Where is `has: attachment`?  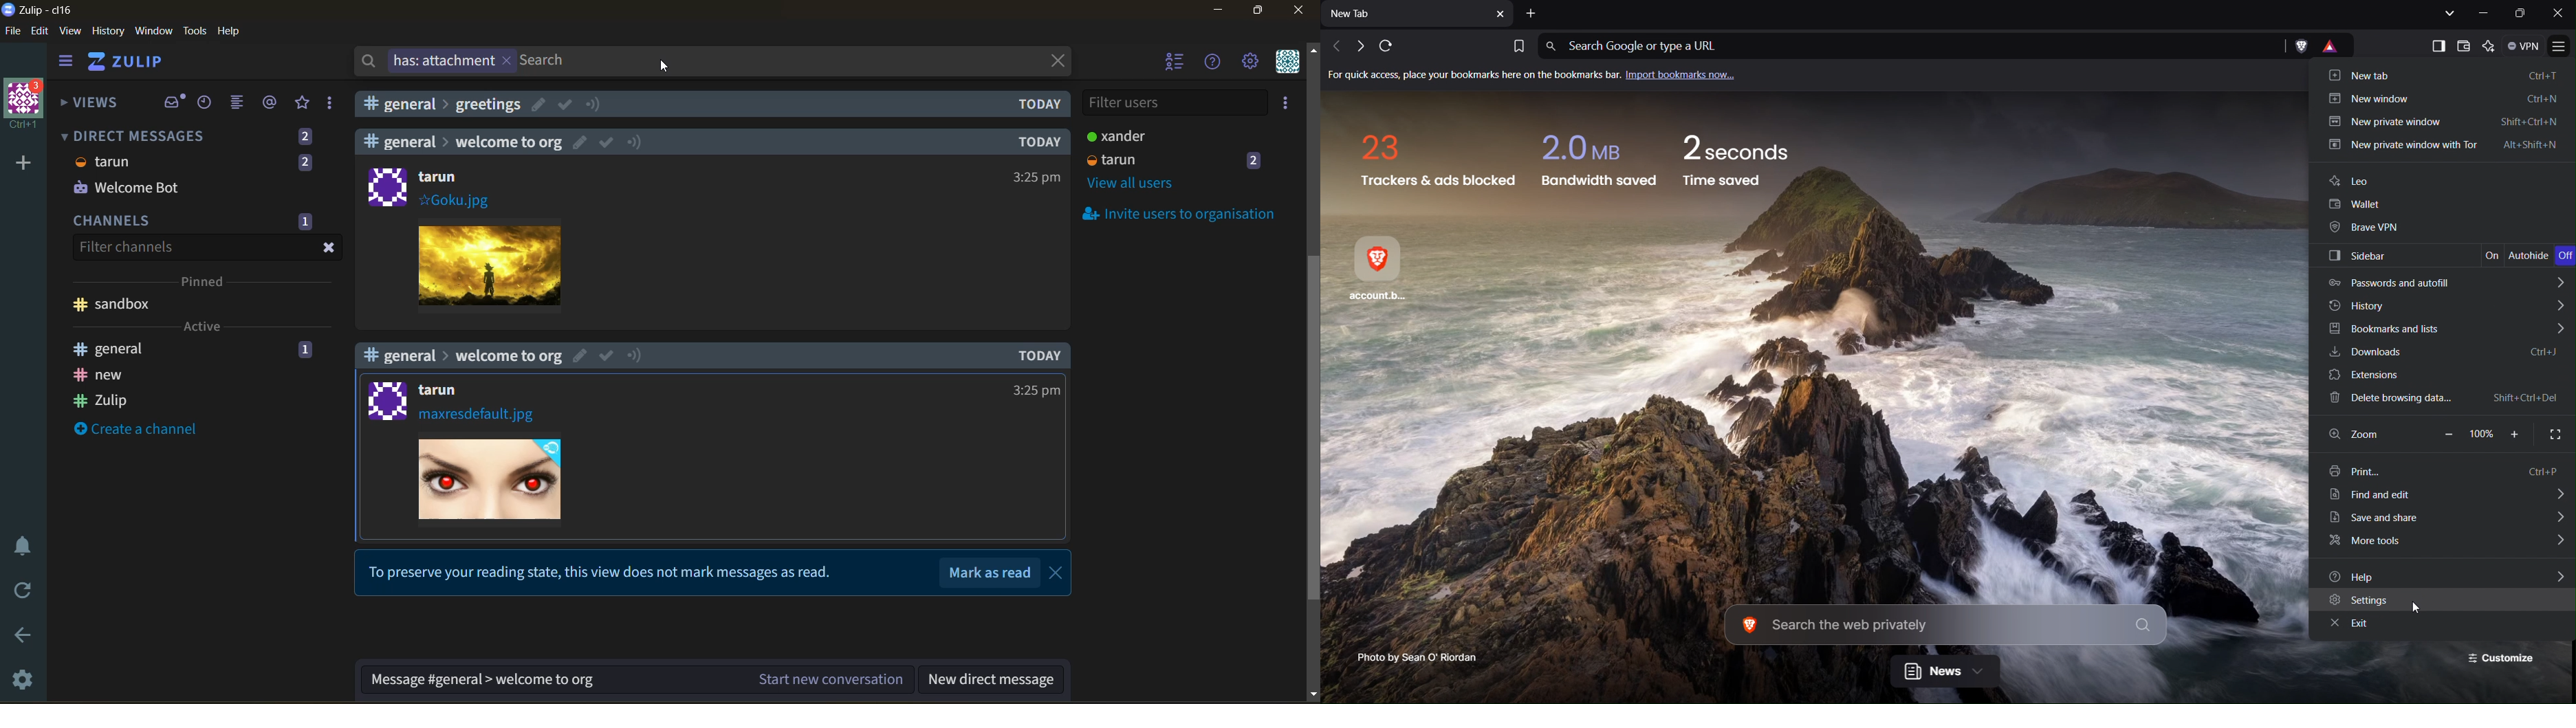
has: attachment is located at coordinates (435, 61).